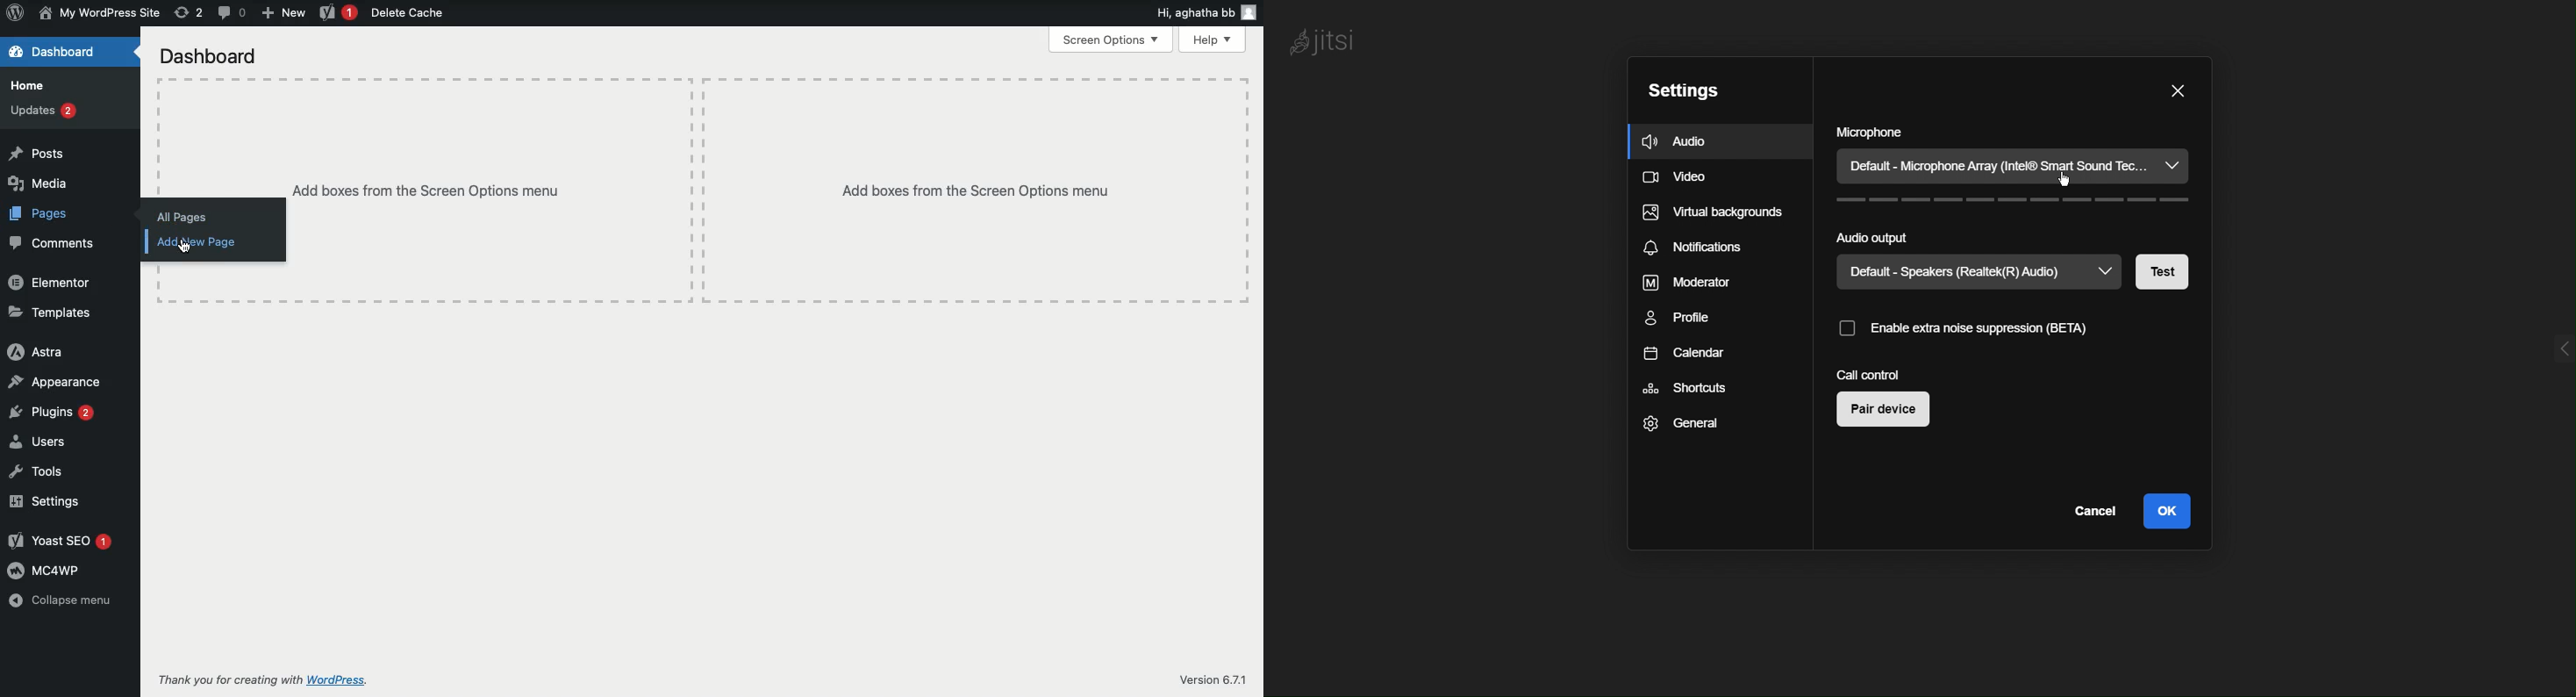 Image resolution: width=2576 pixels, height=700 pixels. I want to click on General, so click(1686, 428).